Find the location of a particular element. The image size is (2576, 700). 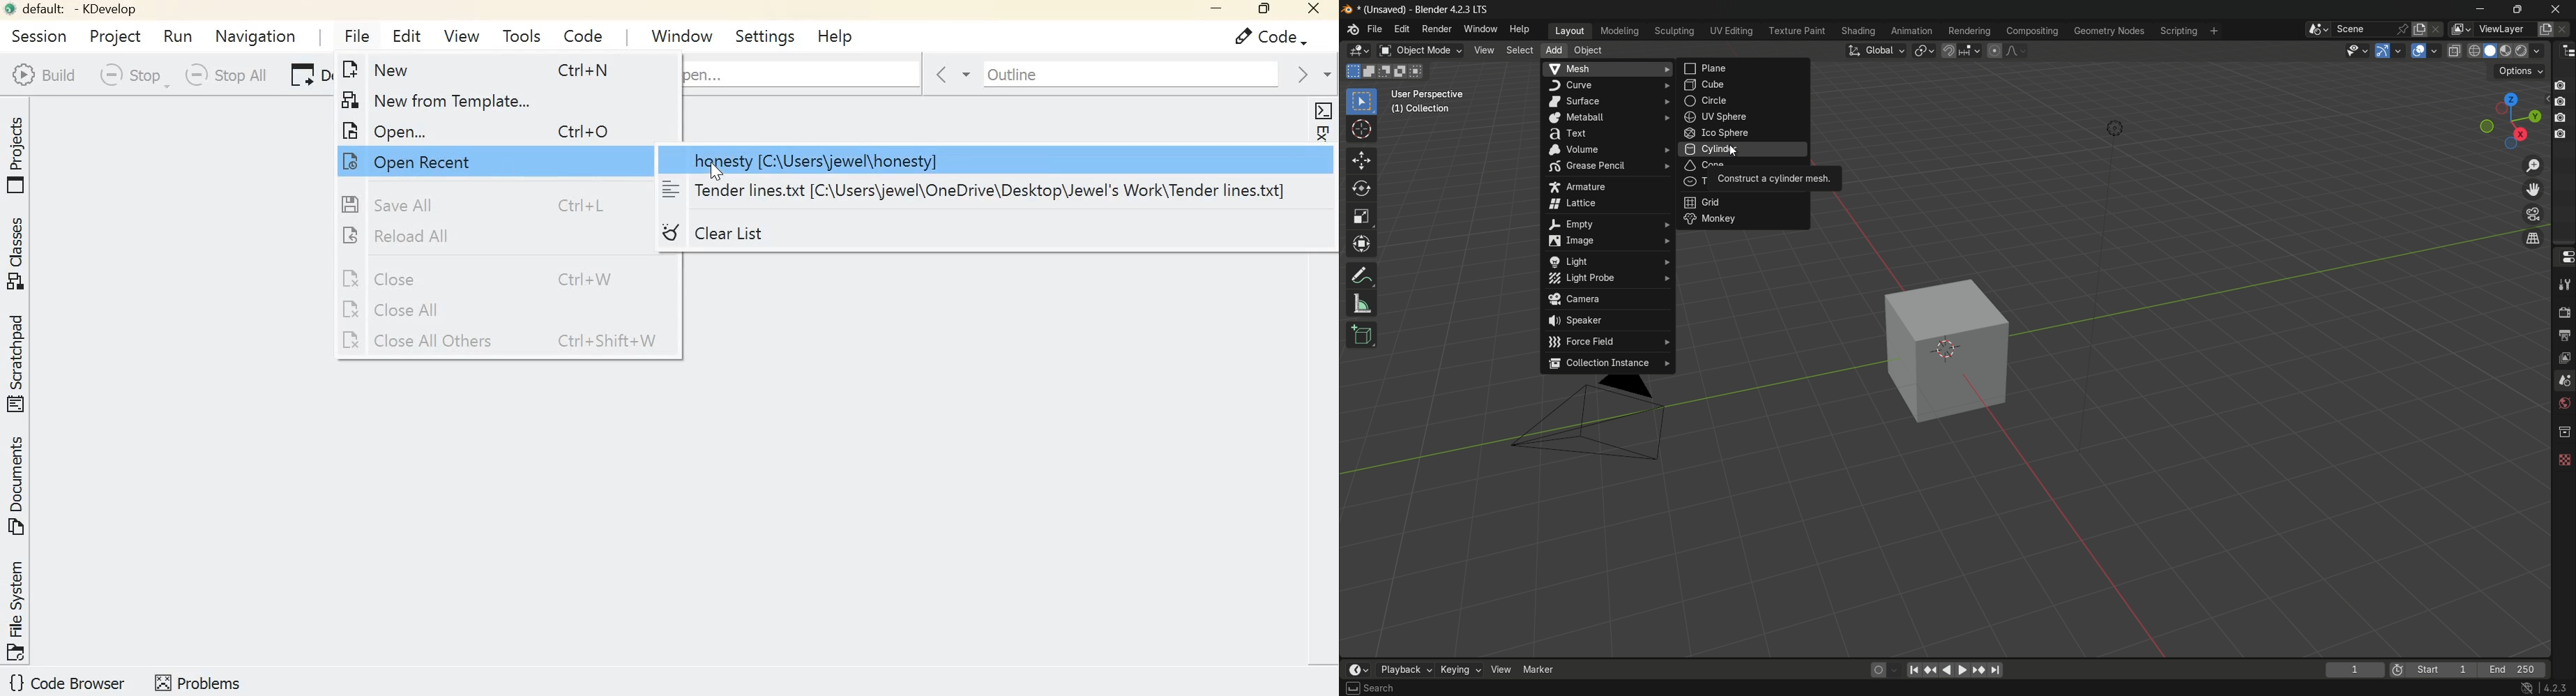

options is located at coordinates (2519, 72).